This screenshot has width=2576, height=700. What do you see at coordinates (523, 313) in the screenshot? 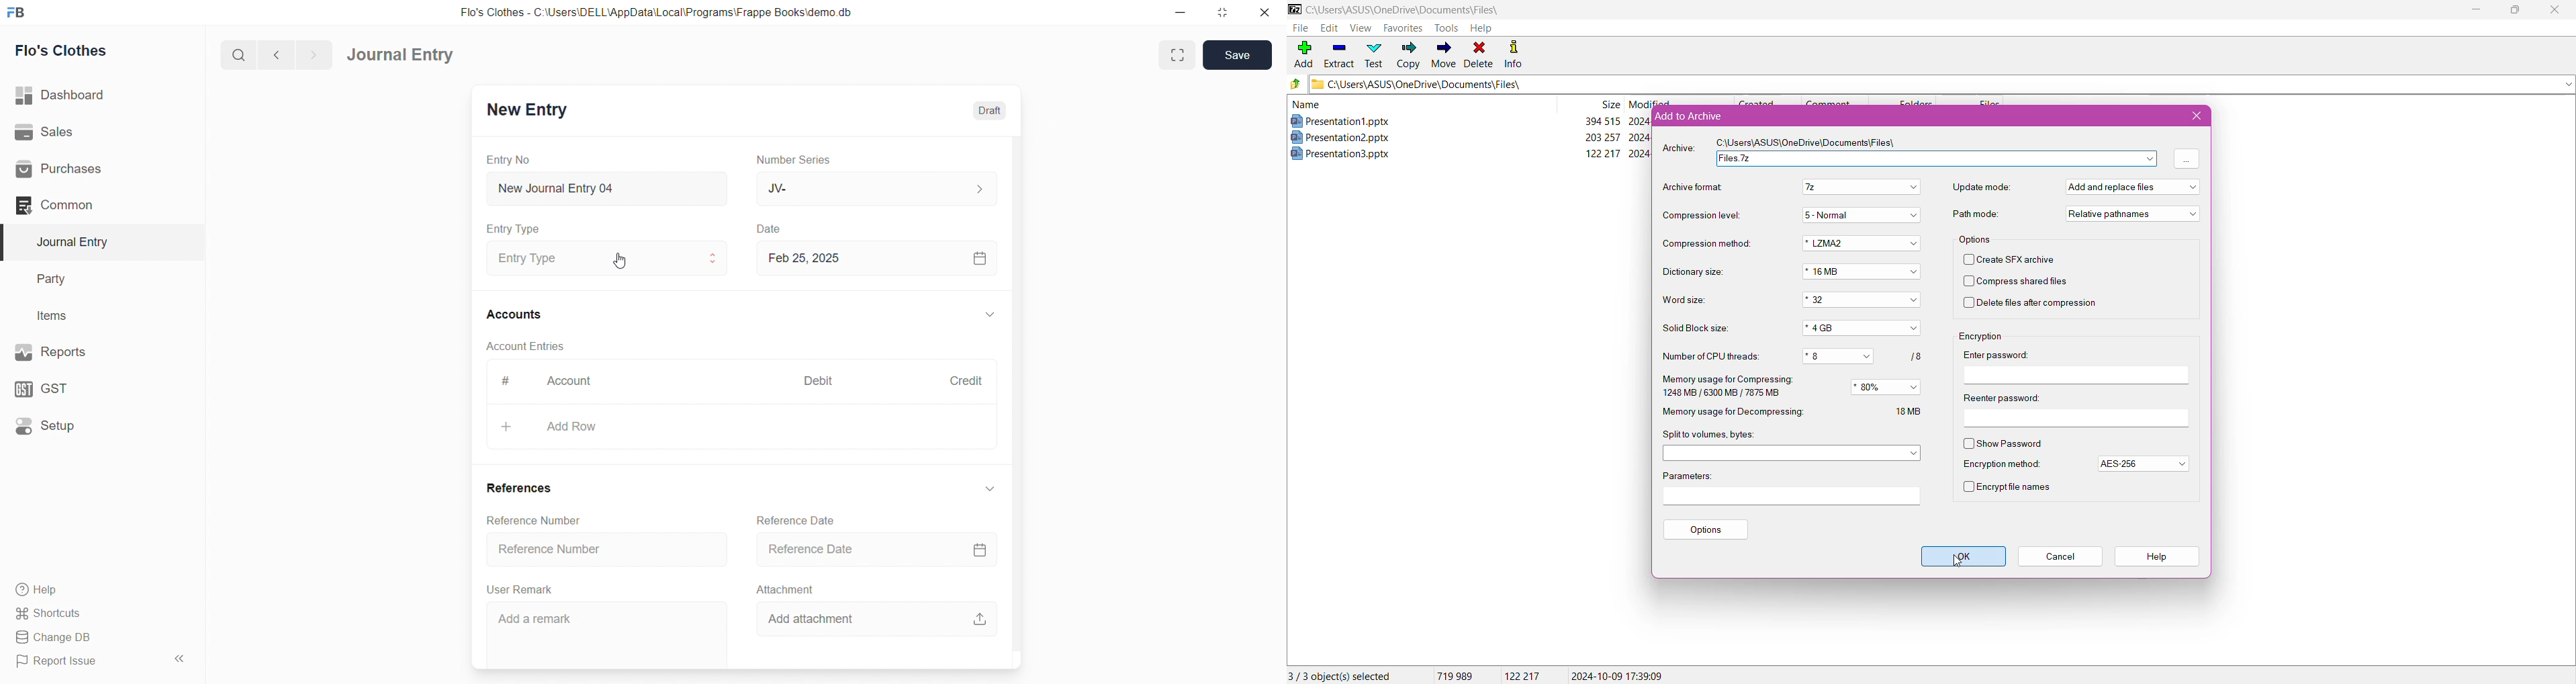
I see `Accounts` at bounding box center [523, 313].